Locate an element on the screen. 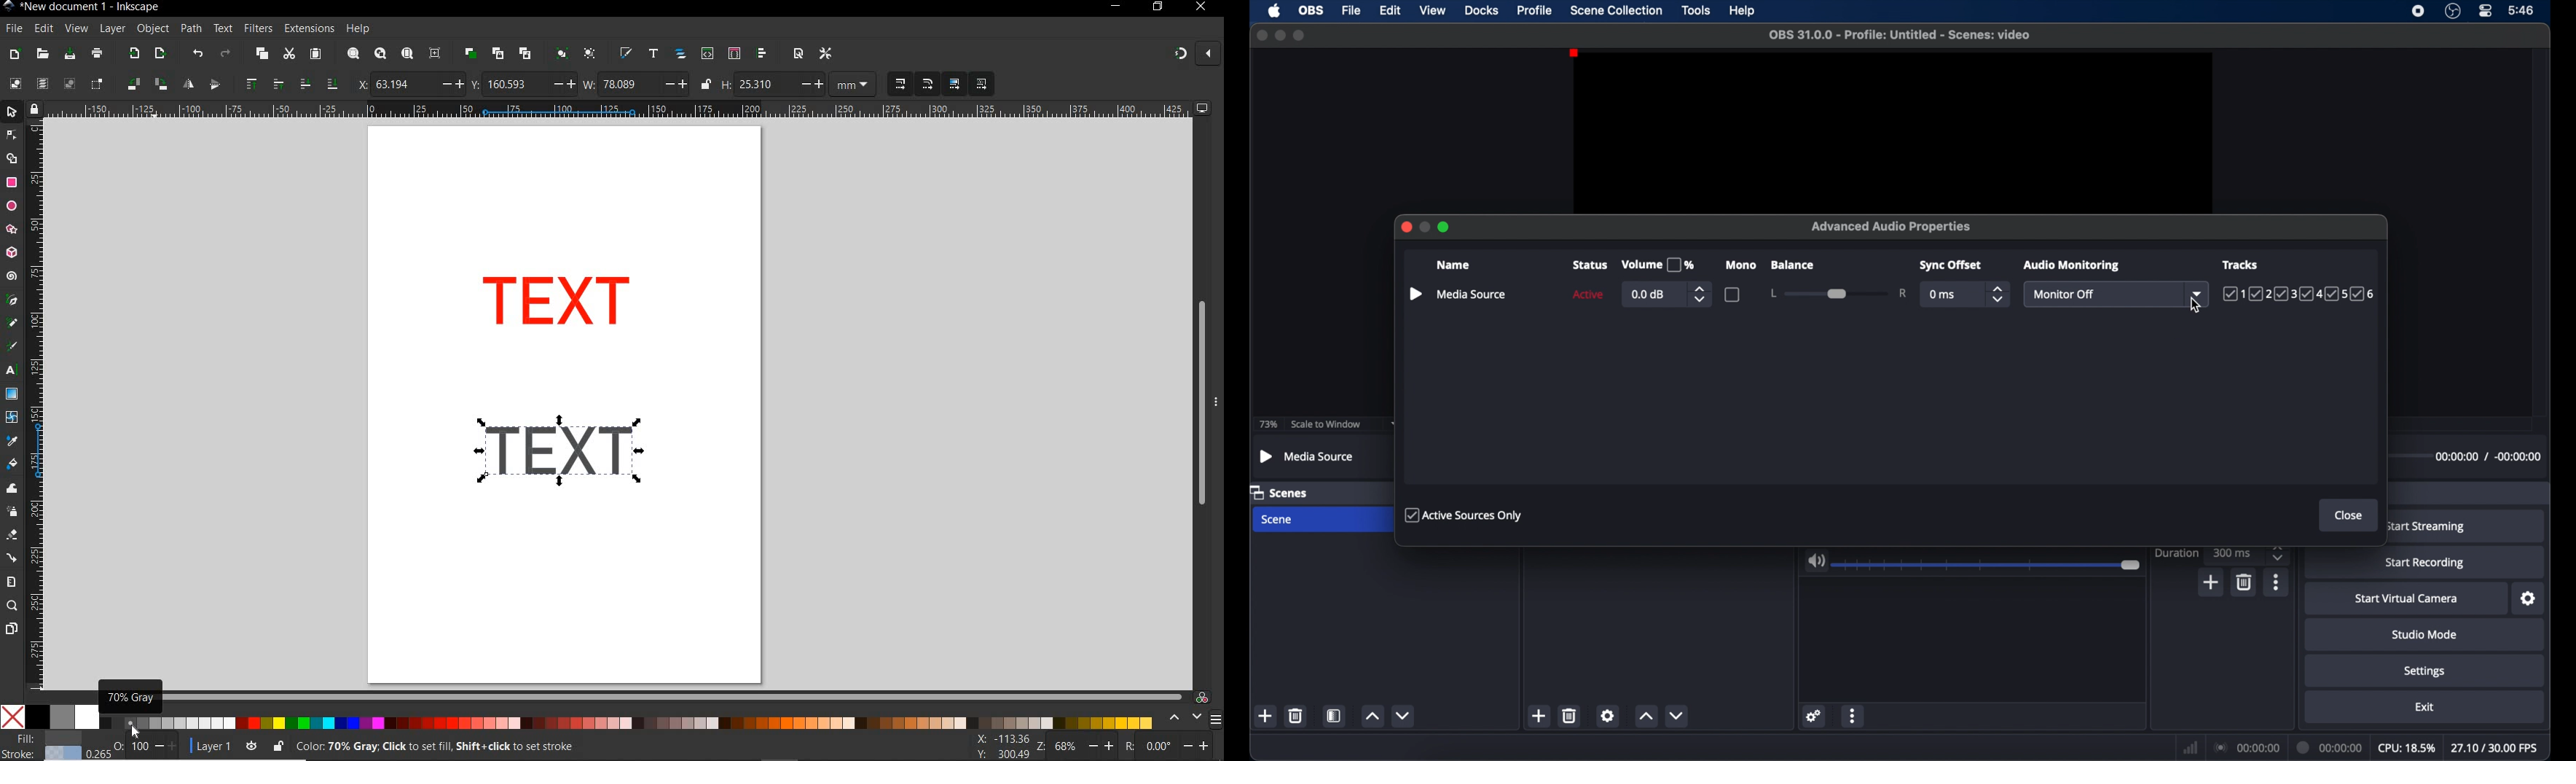  fill and stroke is located at coordinates (44, 746).